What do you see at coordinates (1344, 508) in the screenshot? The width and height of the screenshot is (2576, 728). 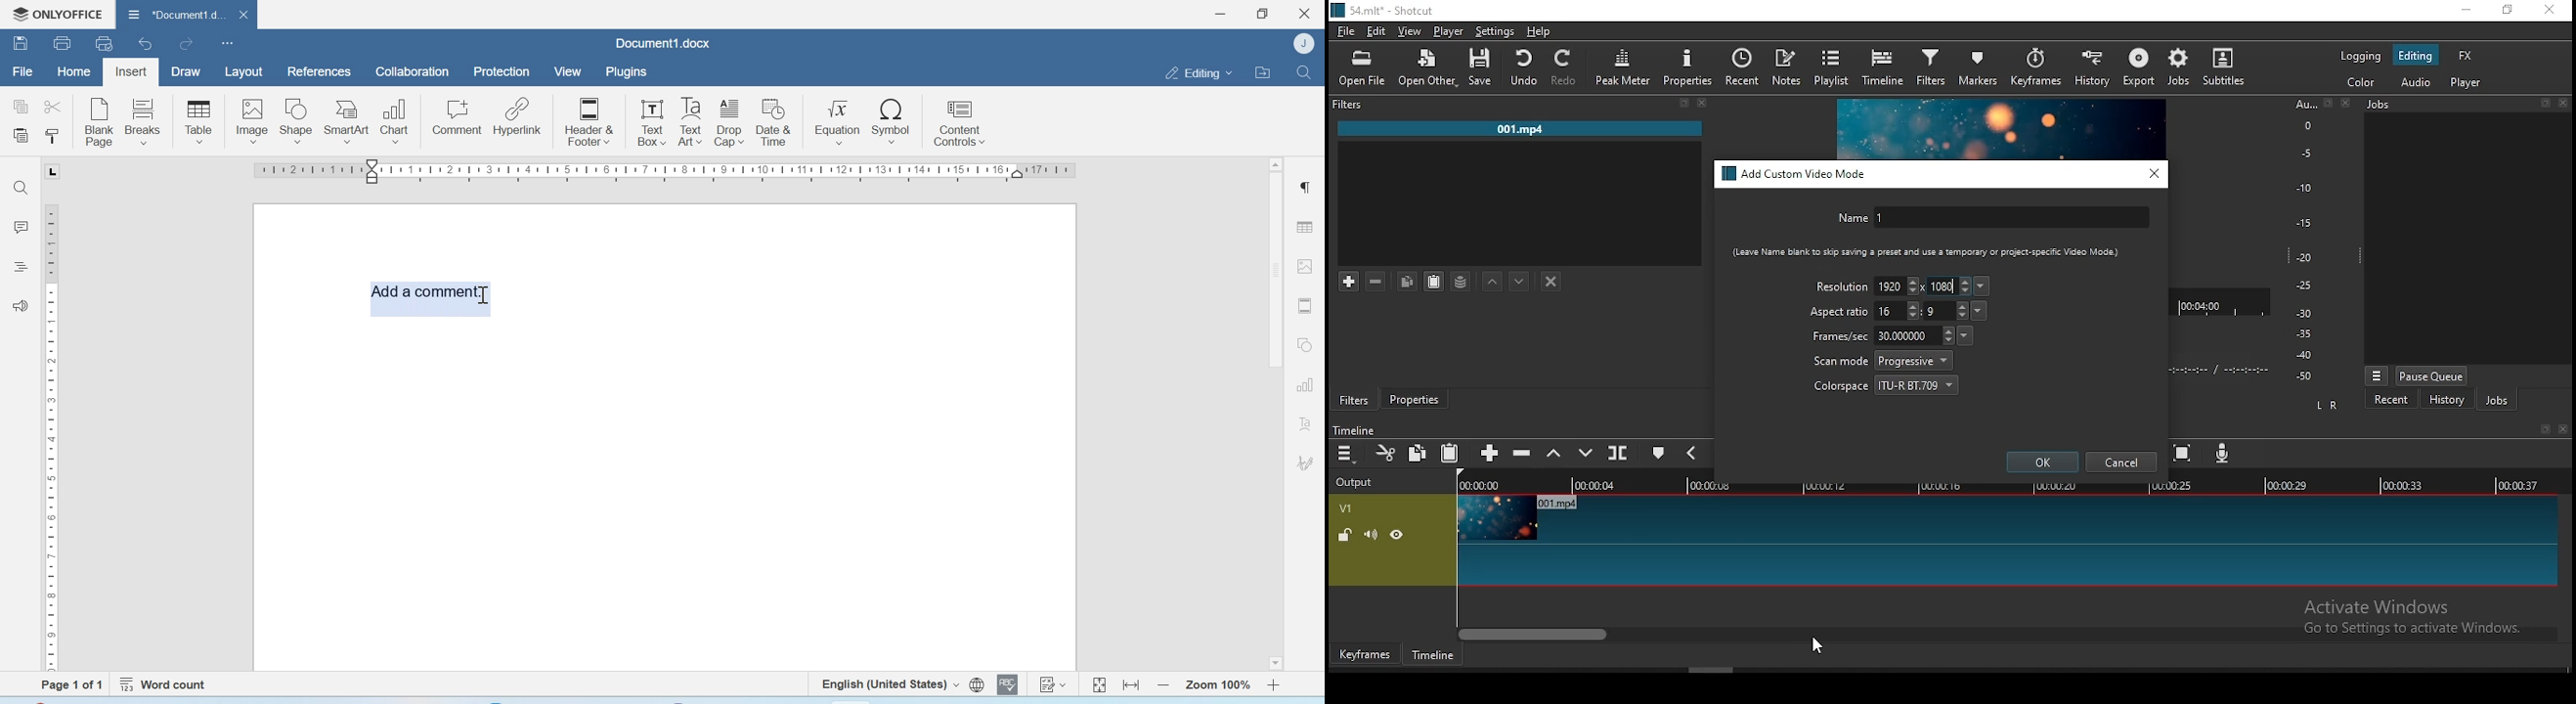 I see `V1` at bounding box center [1344, 508].